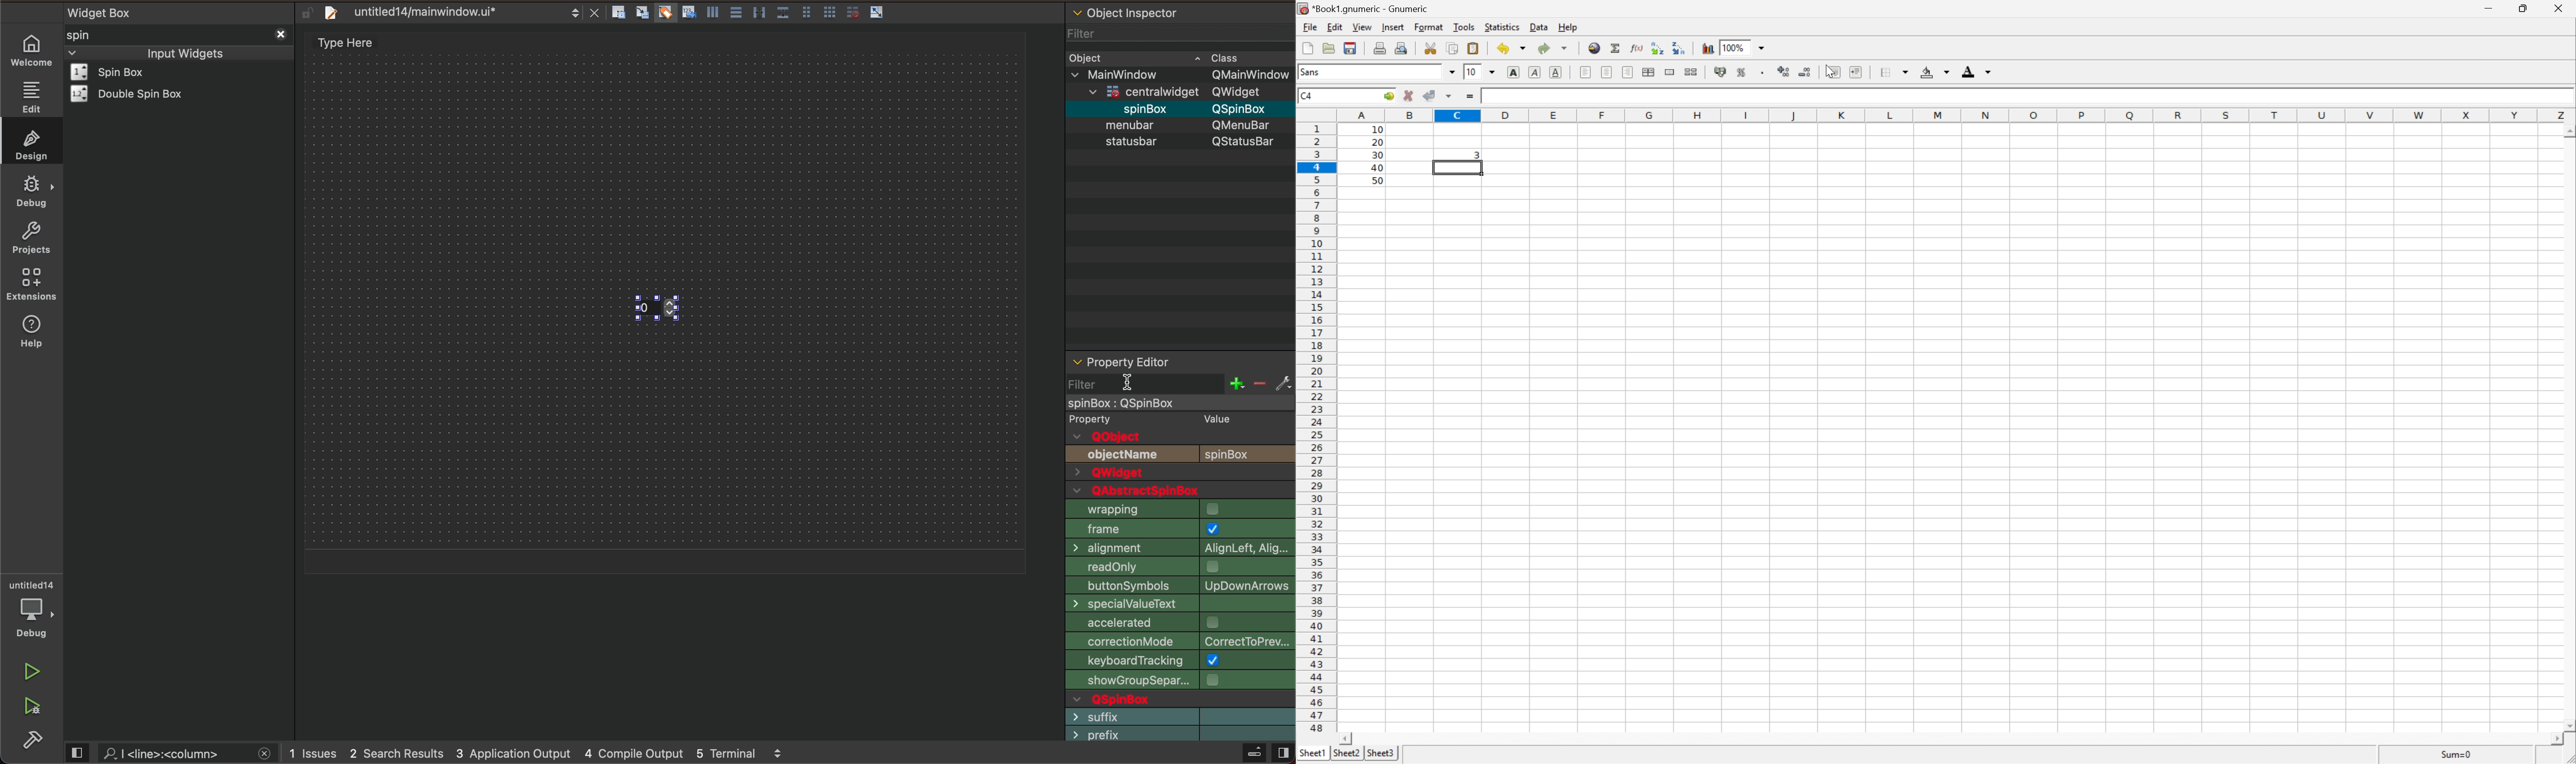 The image size is (2576, 784). I want to click on Scroll left, so click(1349, 738).